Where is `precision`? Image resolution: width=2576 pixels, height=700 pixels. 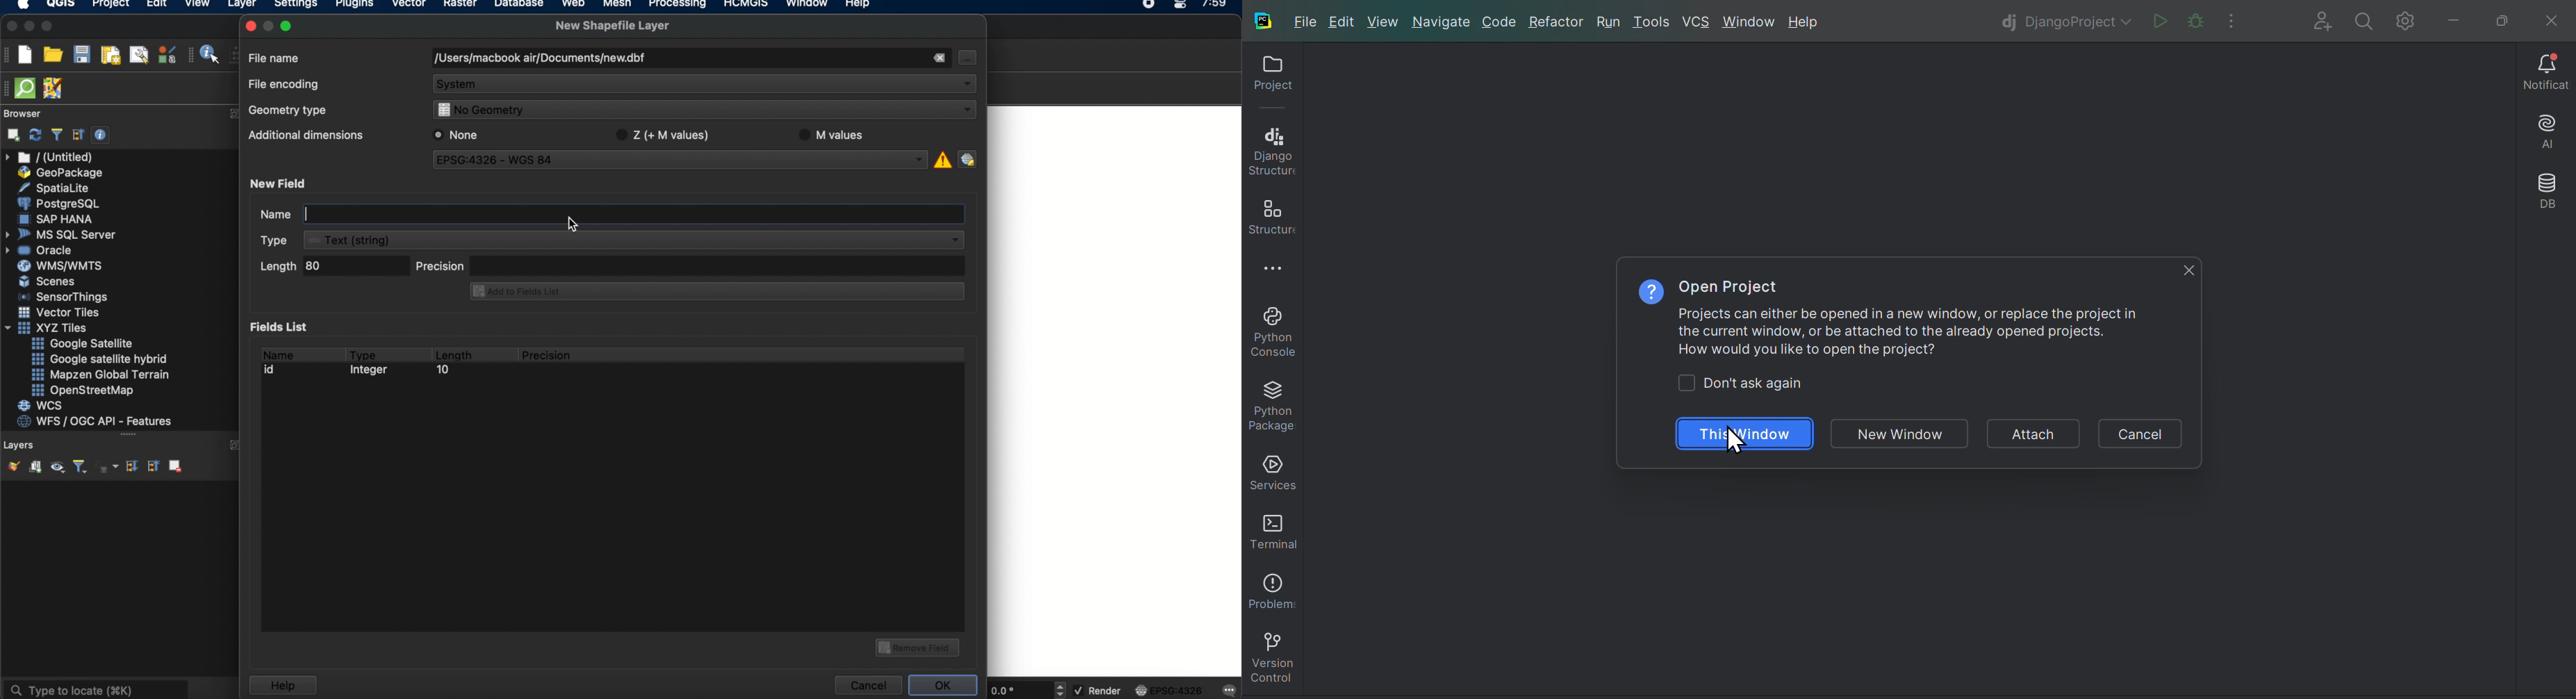 precision is located at coordinates (548, 355).